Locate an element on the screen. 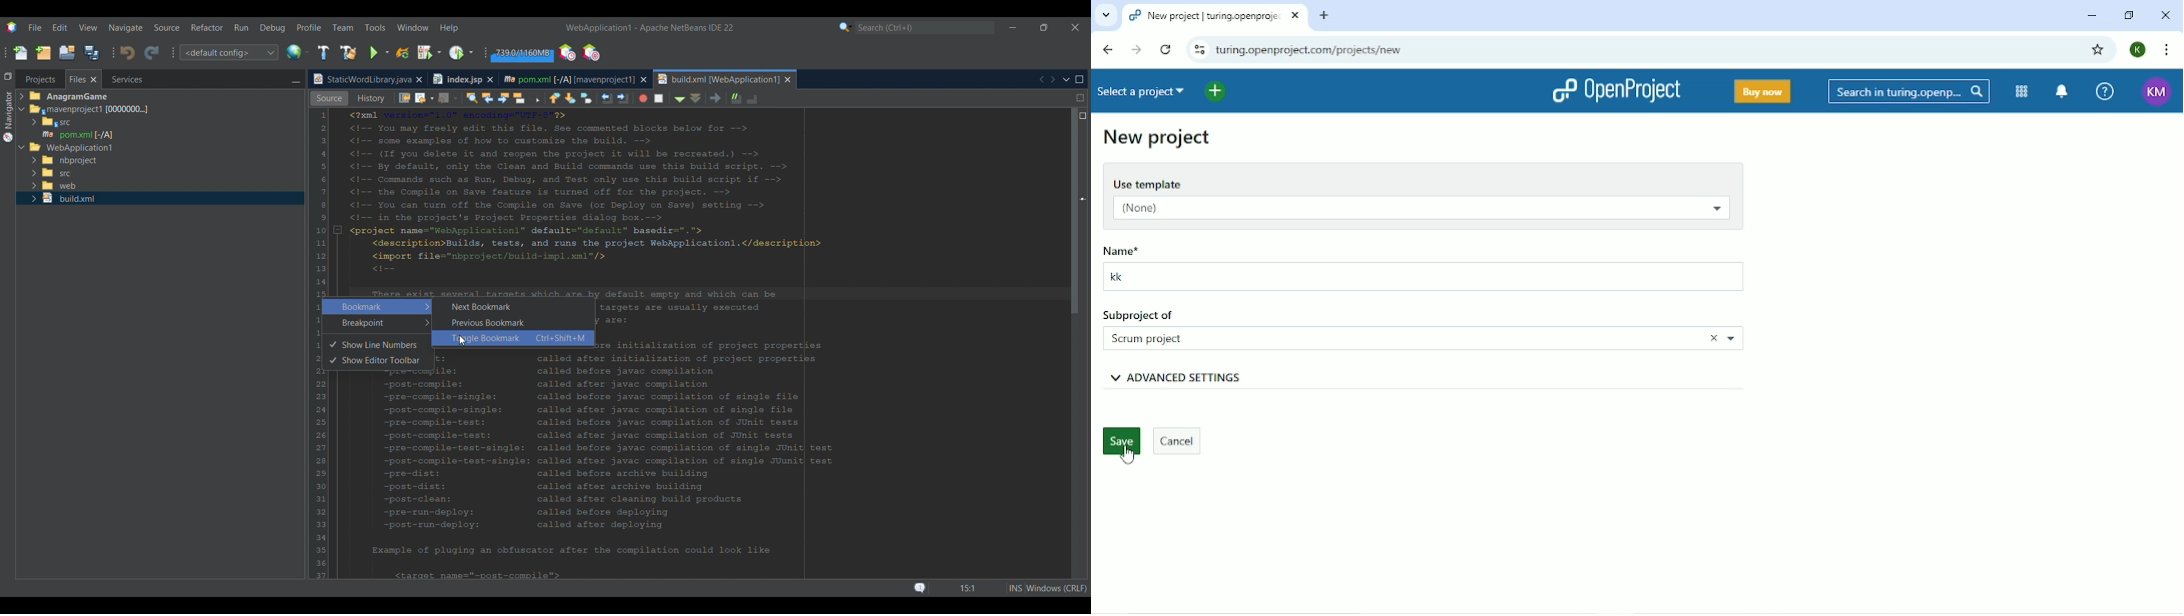 The image size is (2184, 616). Advanced settings is located at coordinates (1215, 377).